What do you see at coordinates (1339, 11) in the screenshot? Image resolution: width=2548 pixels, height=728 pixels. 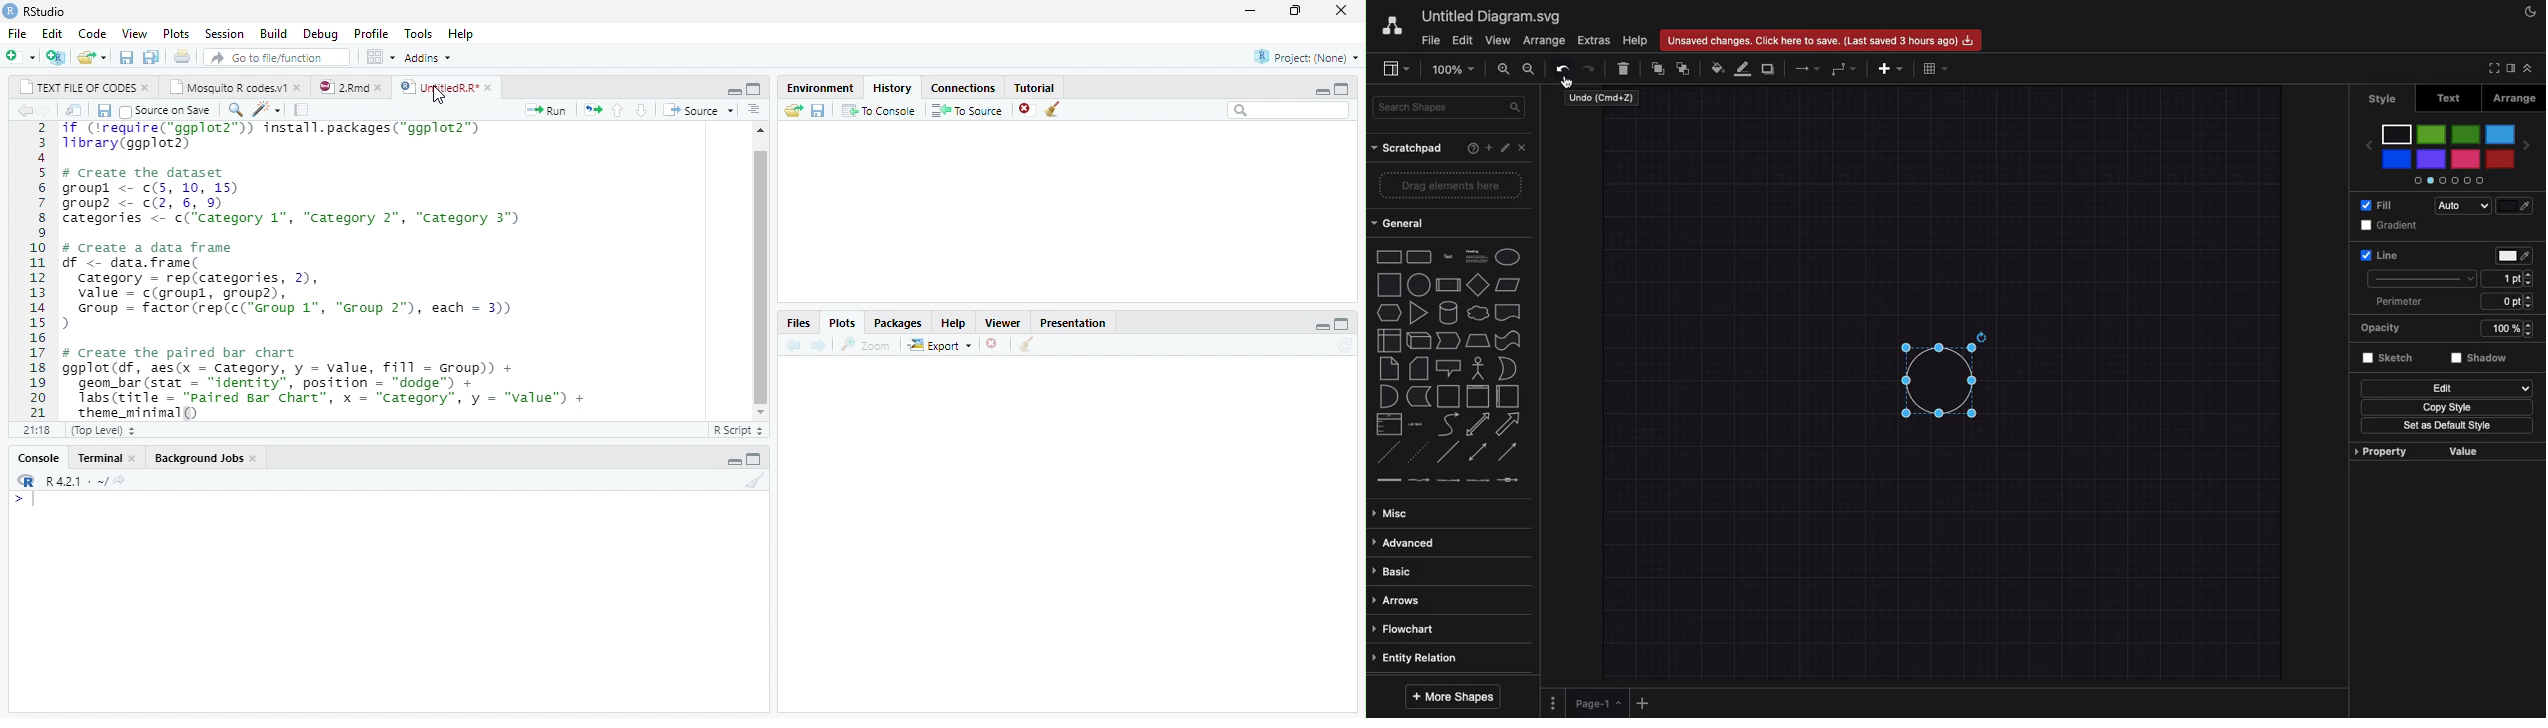 I see `close` at bounding box center [1339, 11].